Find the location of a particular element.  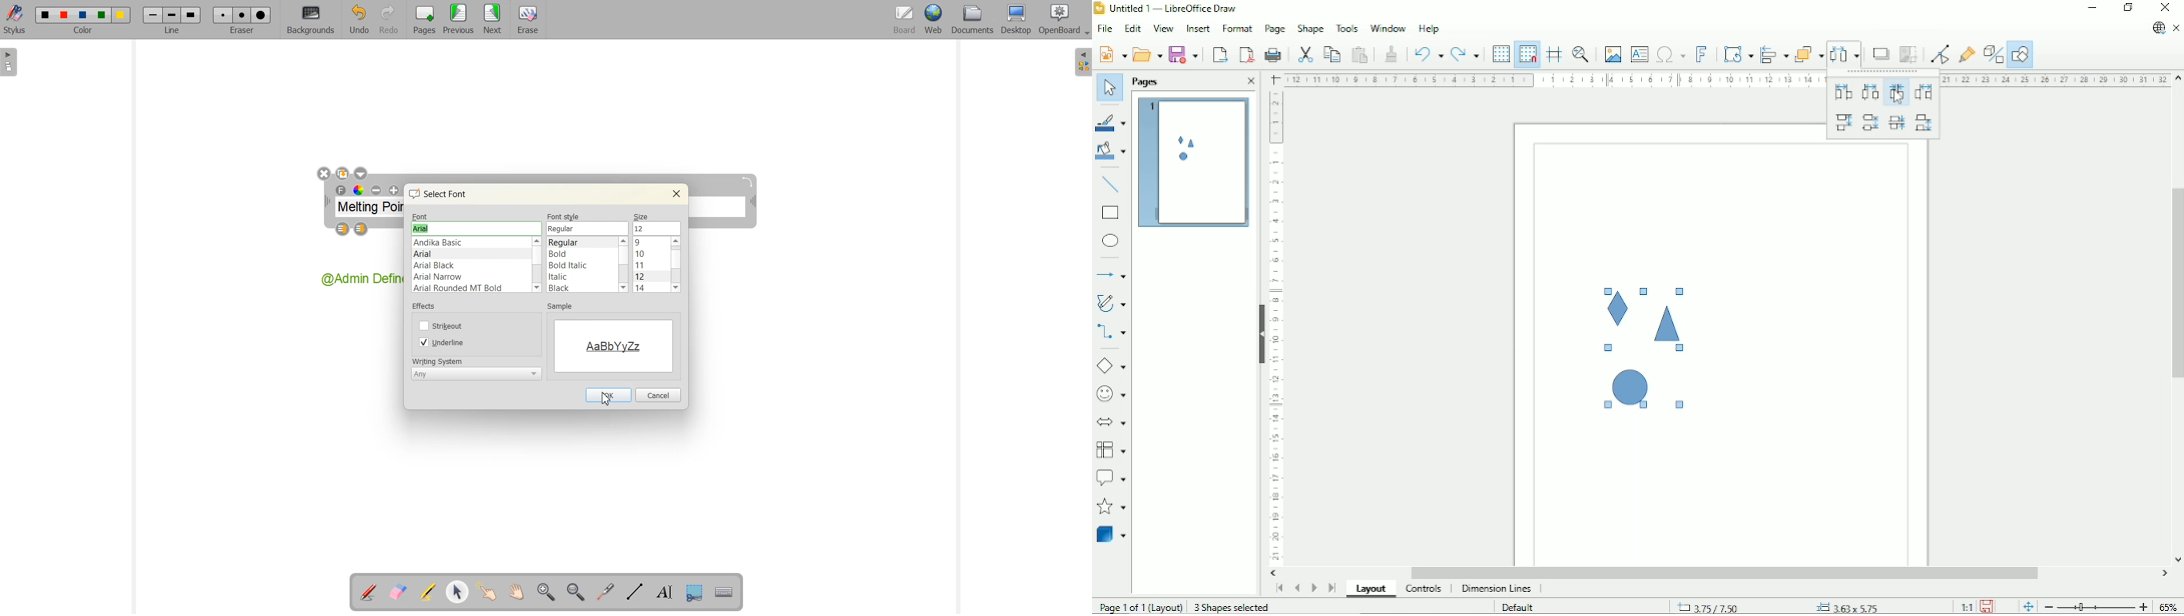

Close is located at coordinates (324, 174).